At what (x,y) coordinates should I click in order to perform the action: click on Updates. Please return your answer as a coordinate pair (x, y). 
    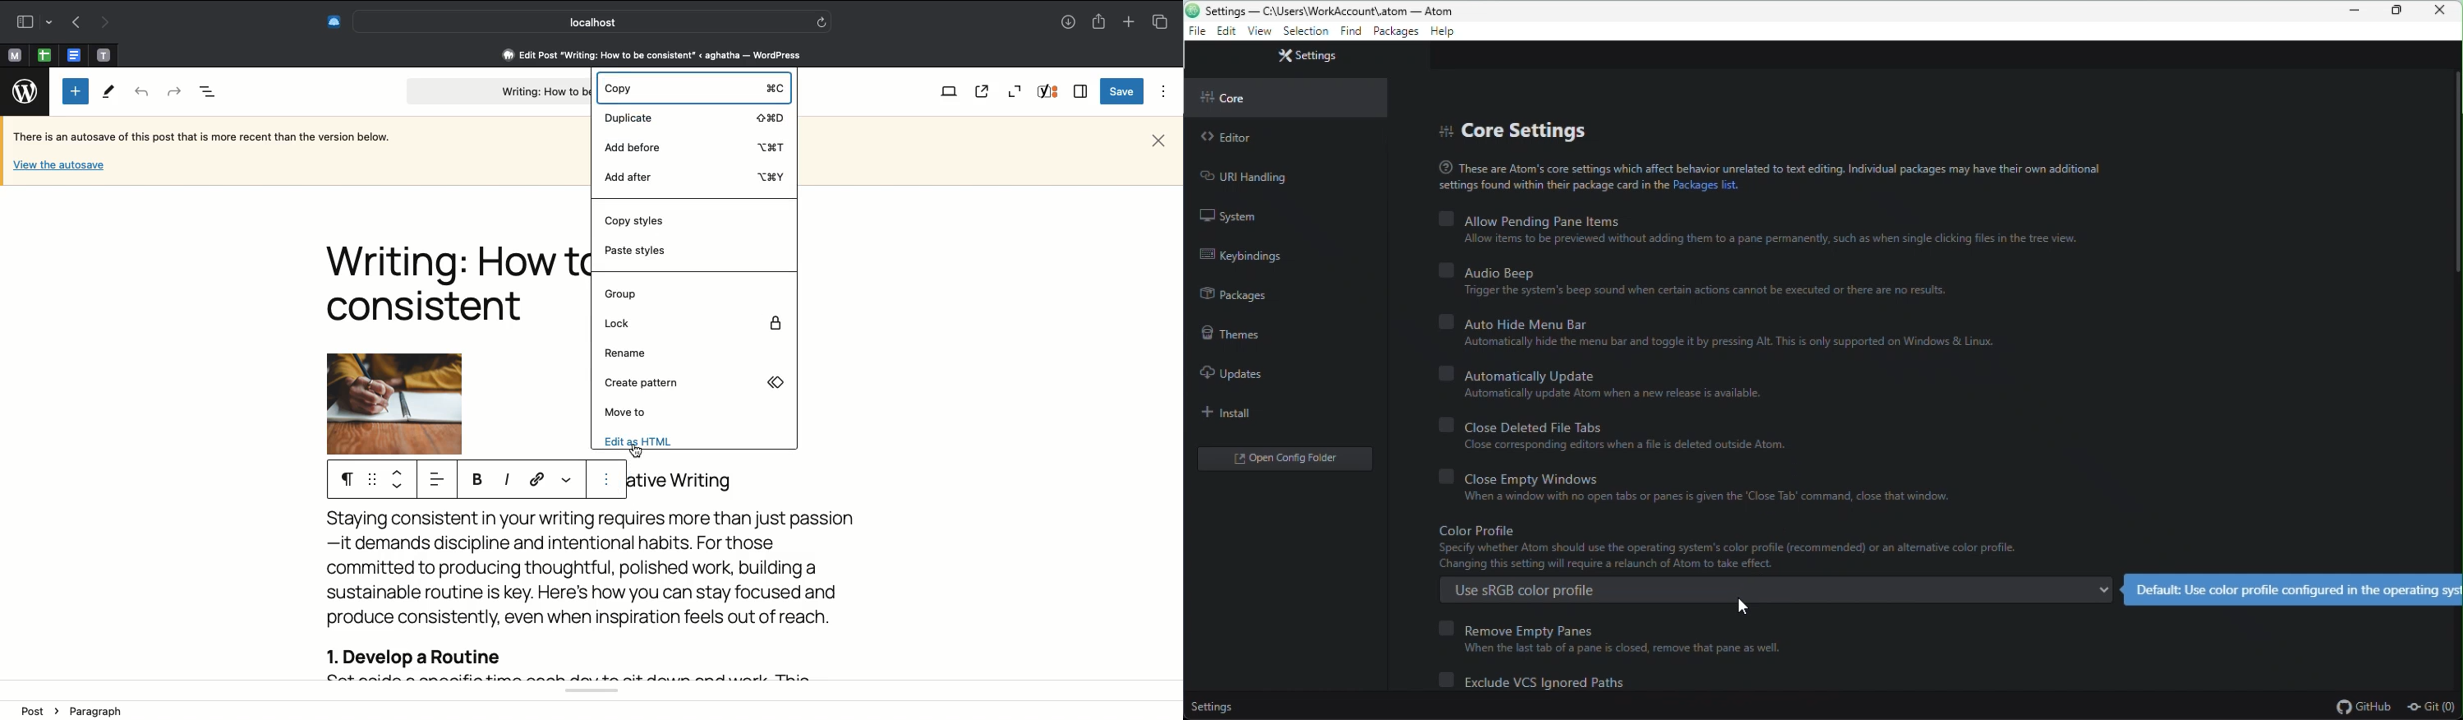
    Looking at the image, I should click on (1227, 373).